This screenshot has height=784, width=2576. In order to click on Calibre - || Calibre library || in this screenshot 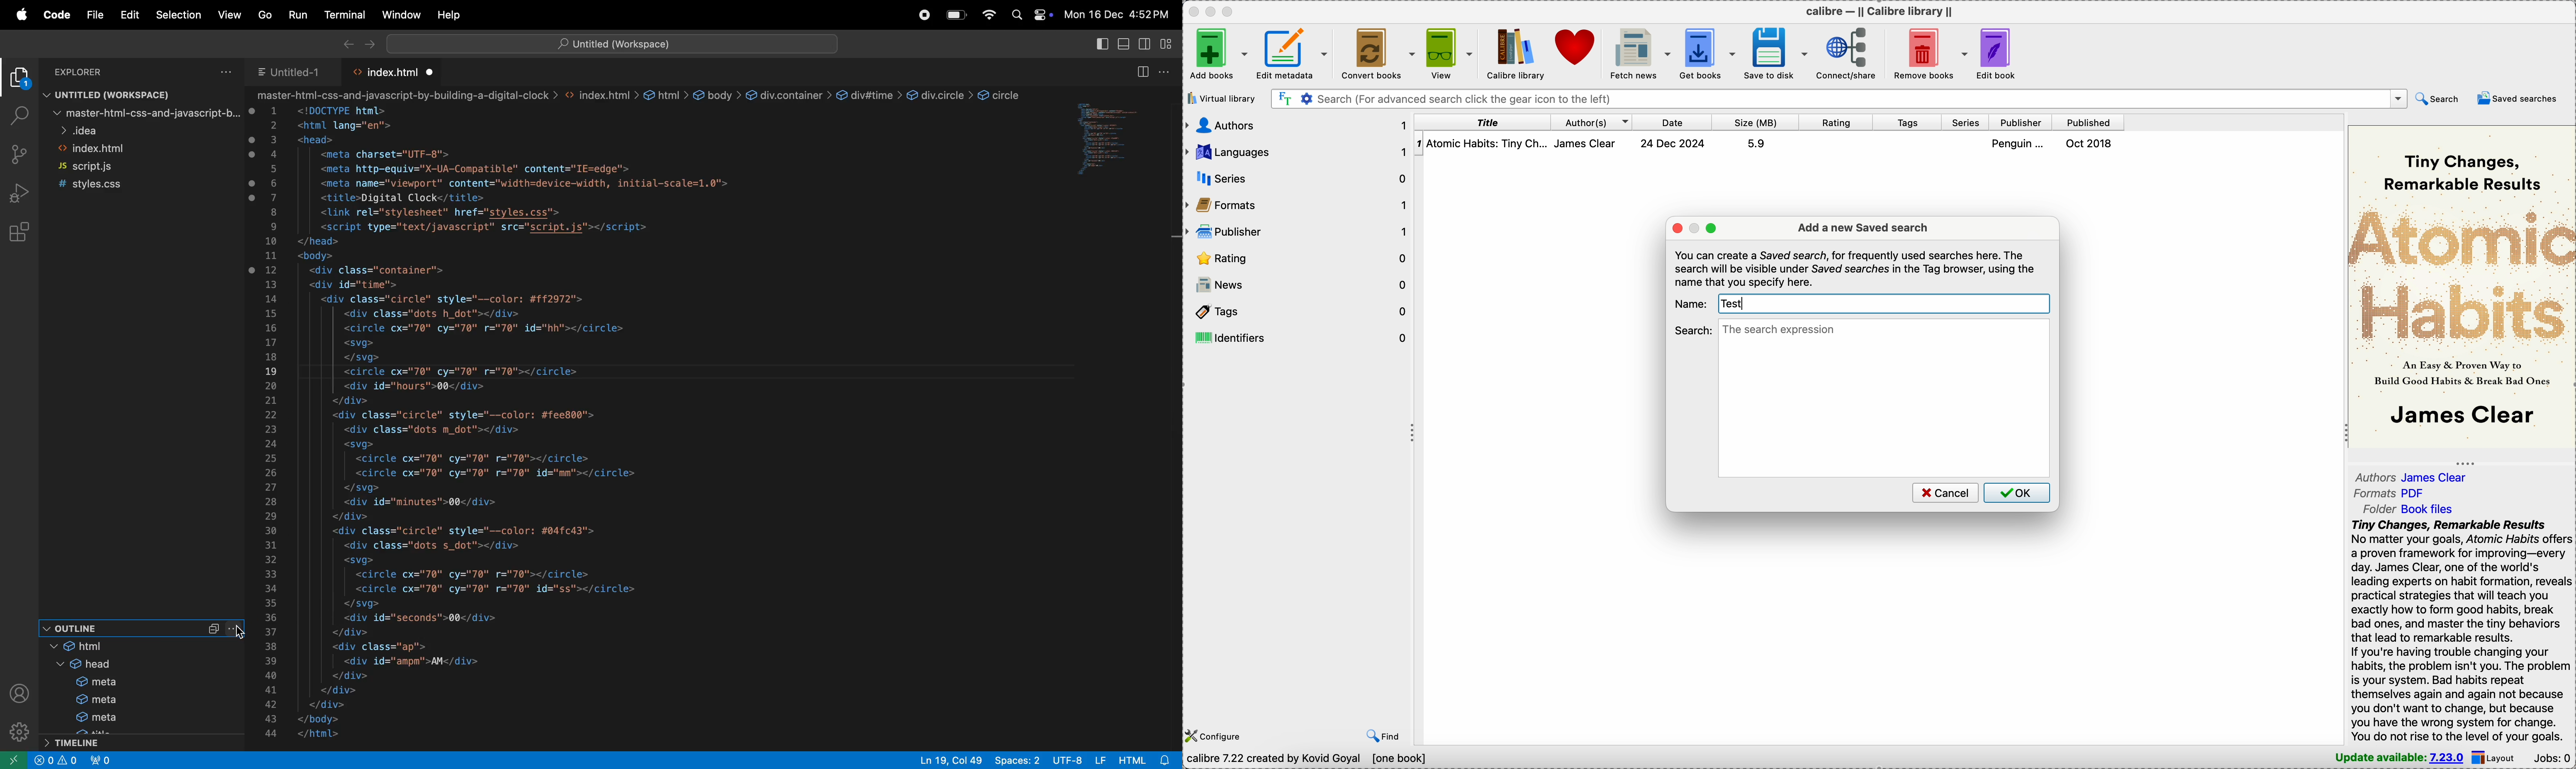, I will do `click(1877, 11)`.